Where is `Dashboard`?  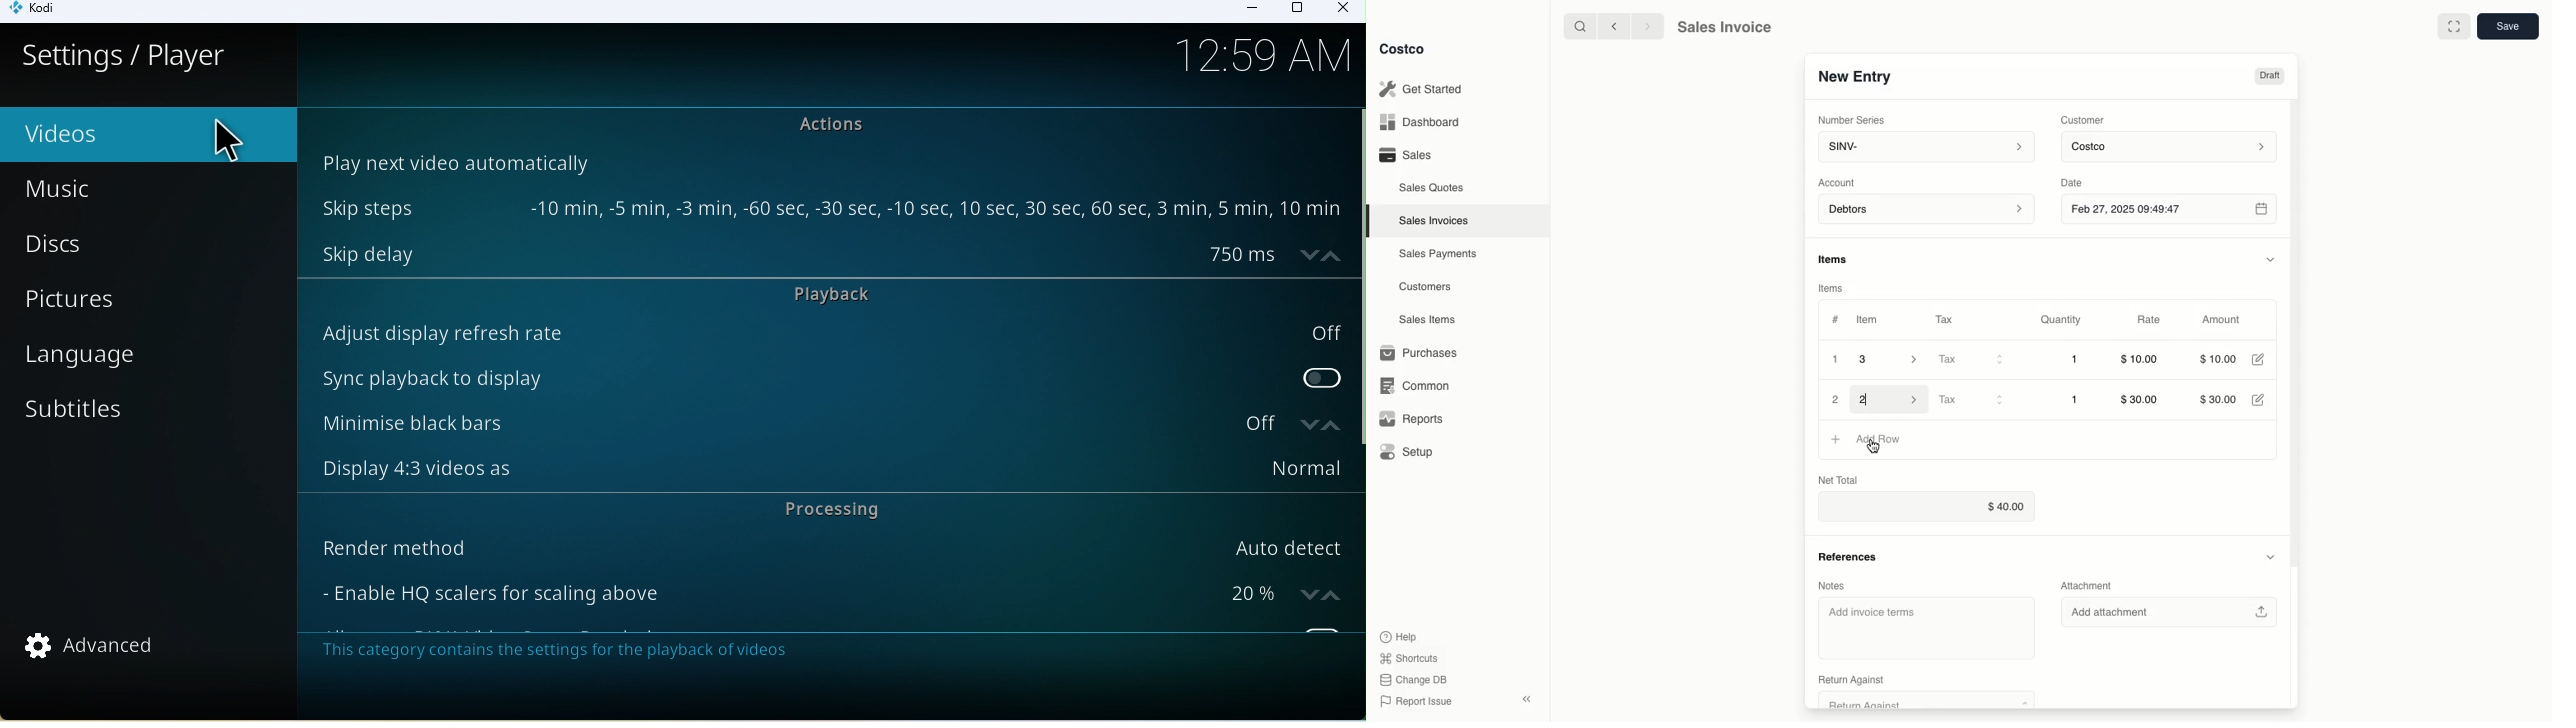
Dashboard is located at coordinates (1424, 123).